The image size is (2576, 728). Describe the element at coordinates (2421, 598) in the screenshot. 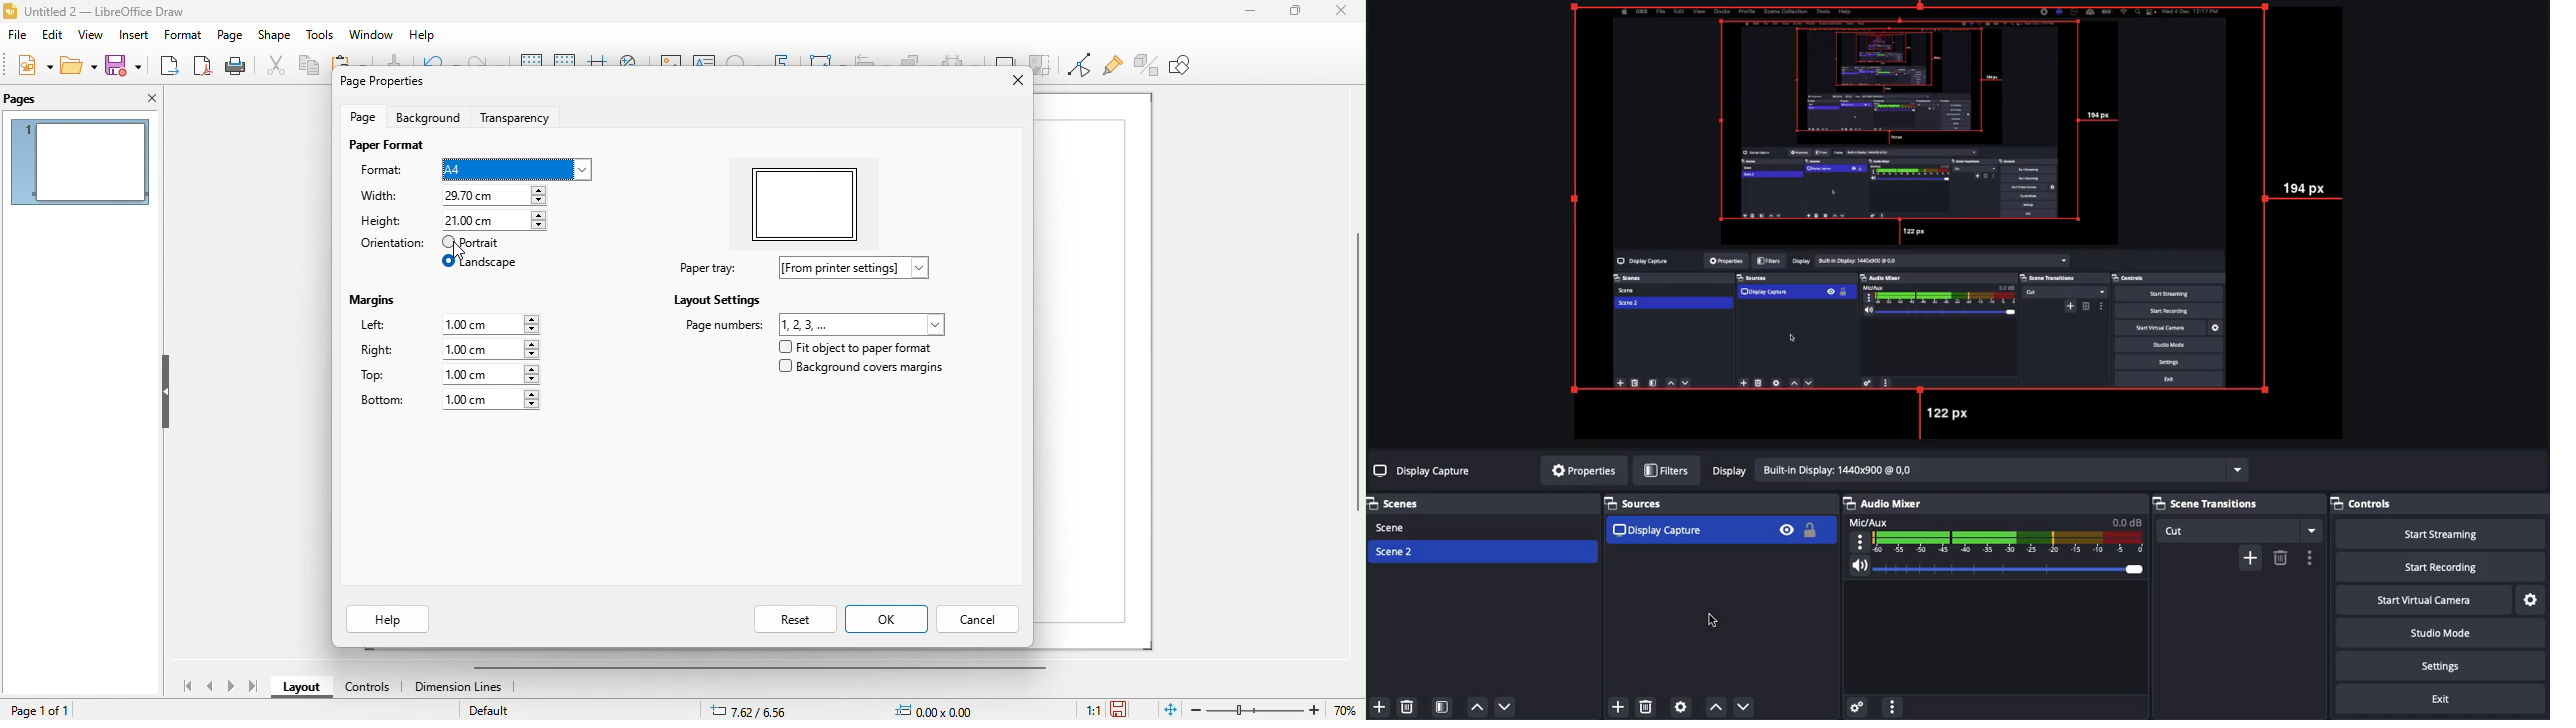

I see `Start virtual camera` at that location.